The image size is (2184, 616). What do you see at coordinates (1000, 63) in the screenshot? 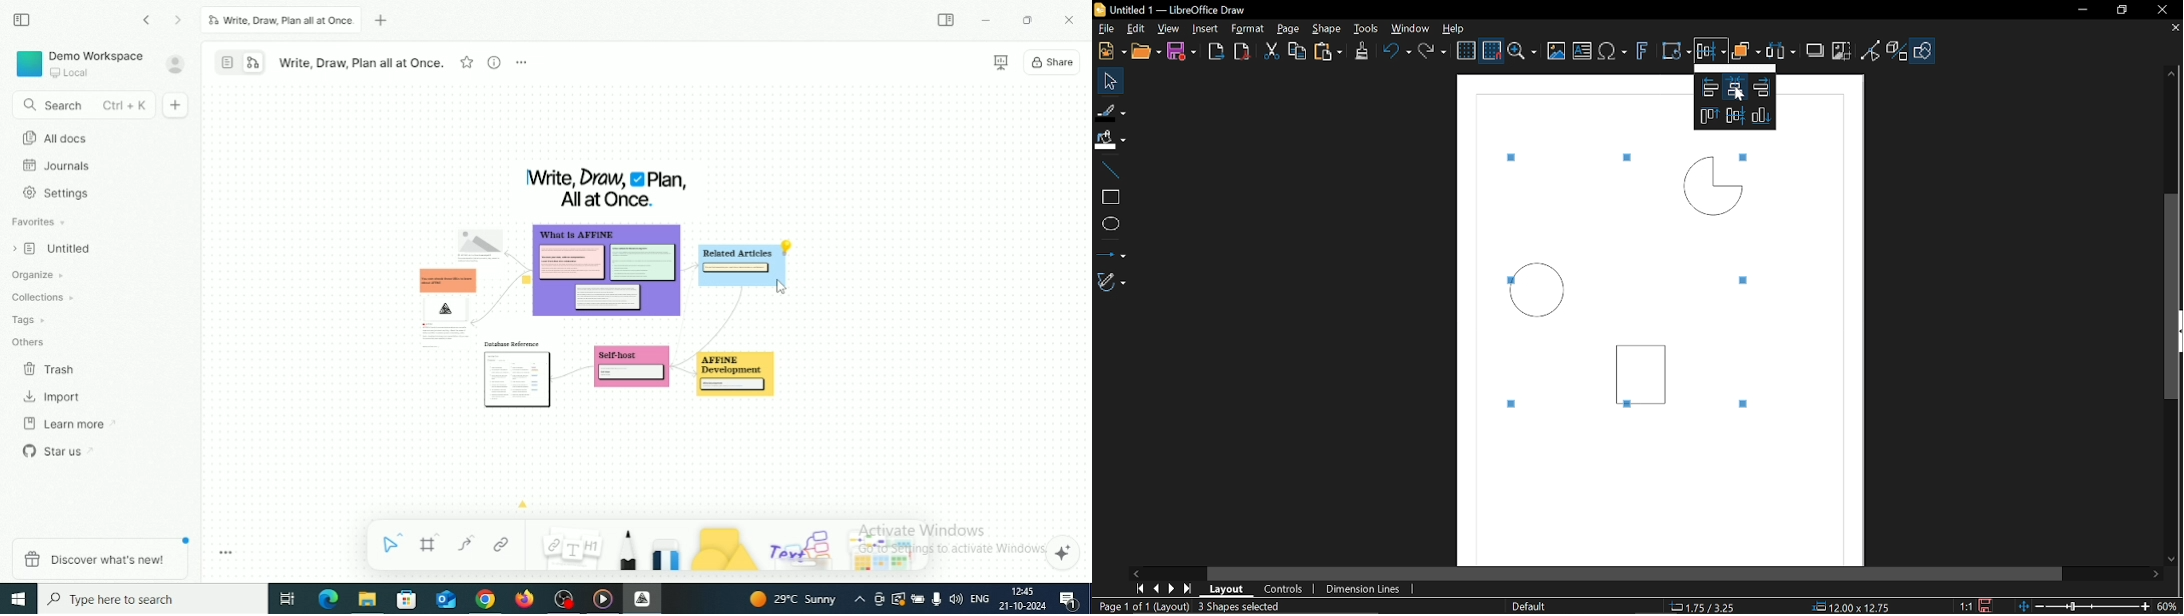
I see `Presentation` at bounding box center [1000, 63].